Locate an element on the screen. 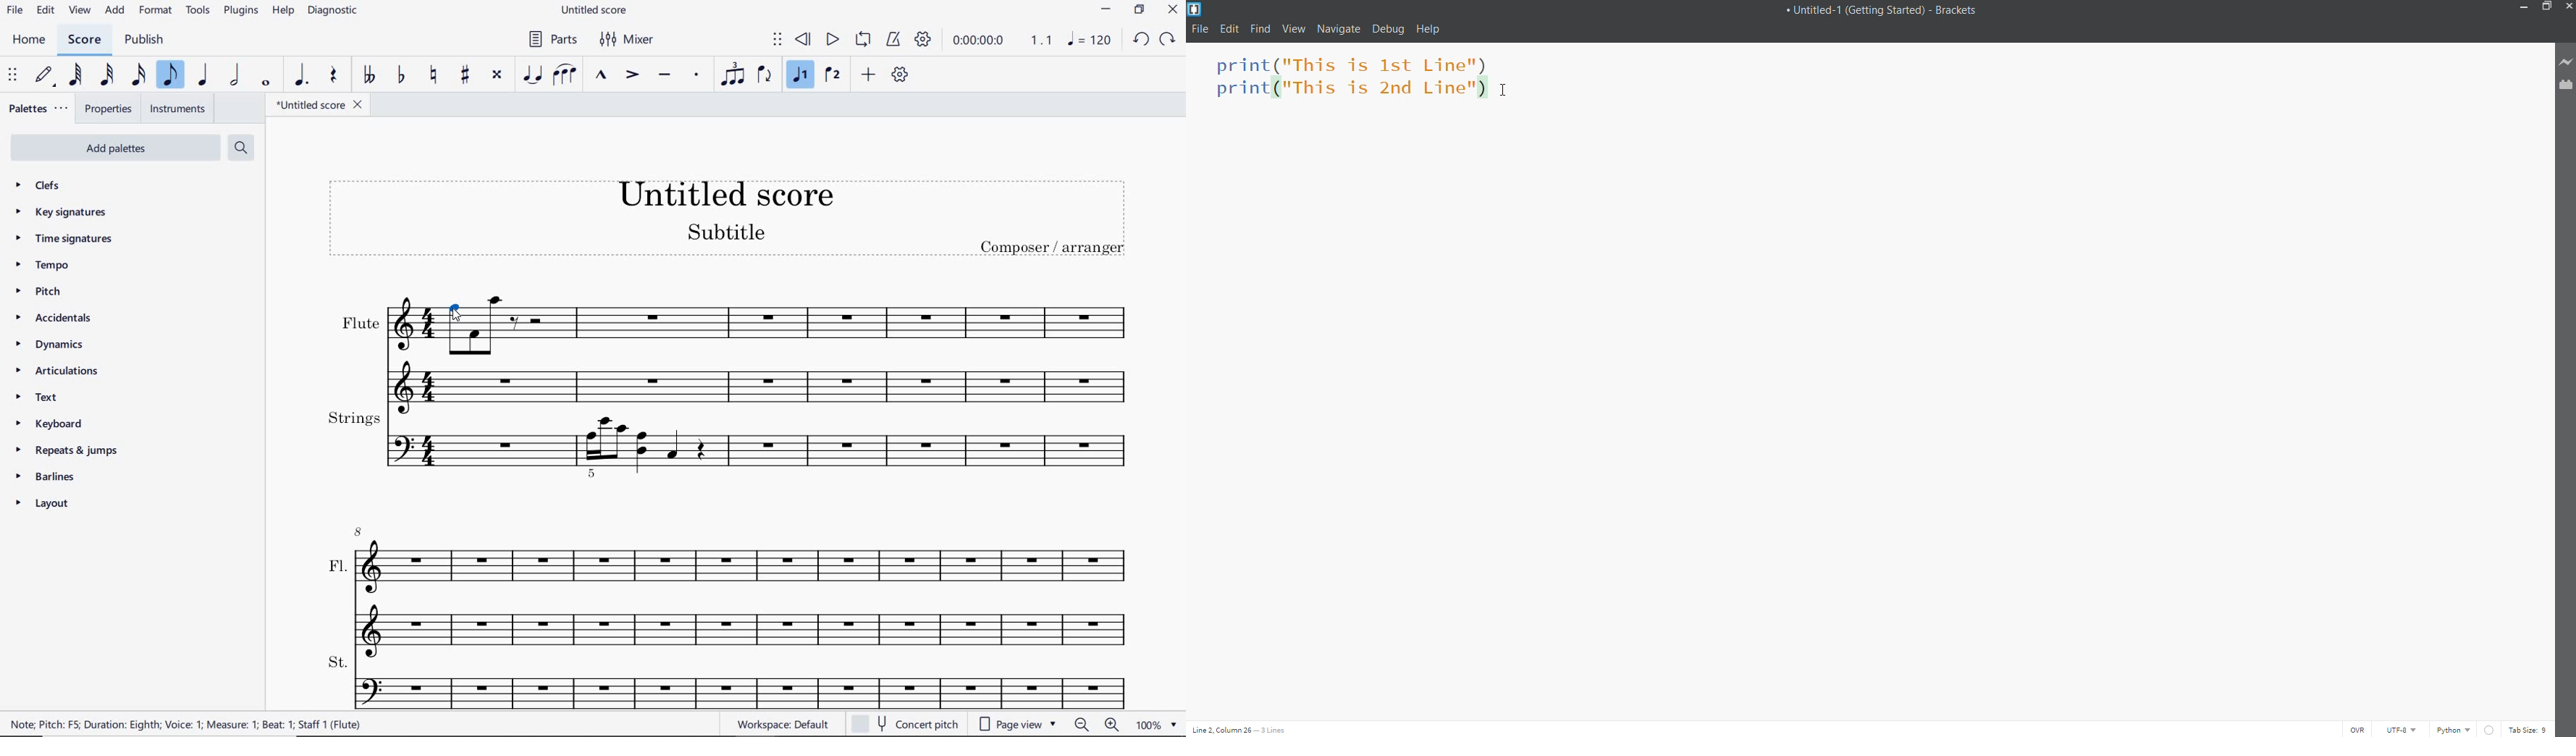 Image resolution: width=2576 pixels, height=756 pixels. REST is located at coordinates (334, 76).